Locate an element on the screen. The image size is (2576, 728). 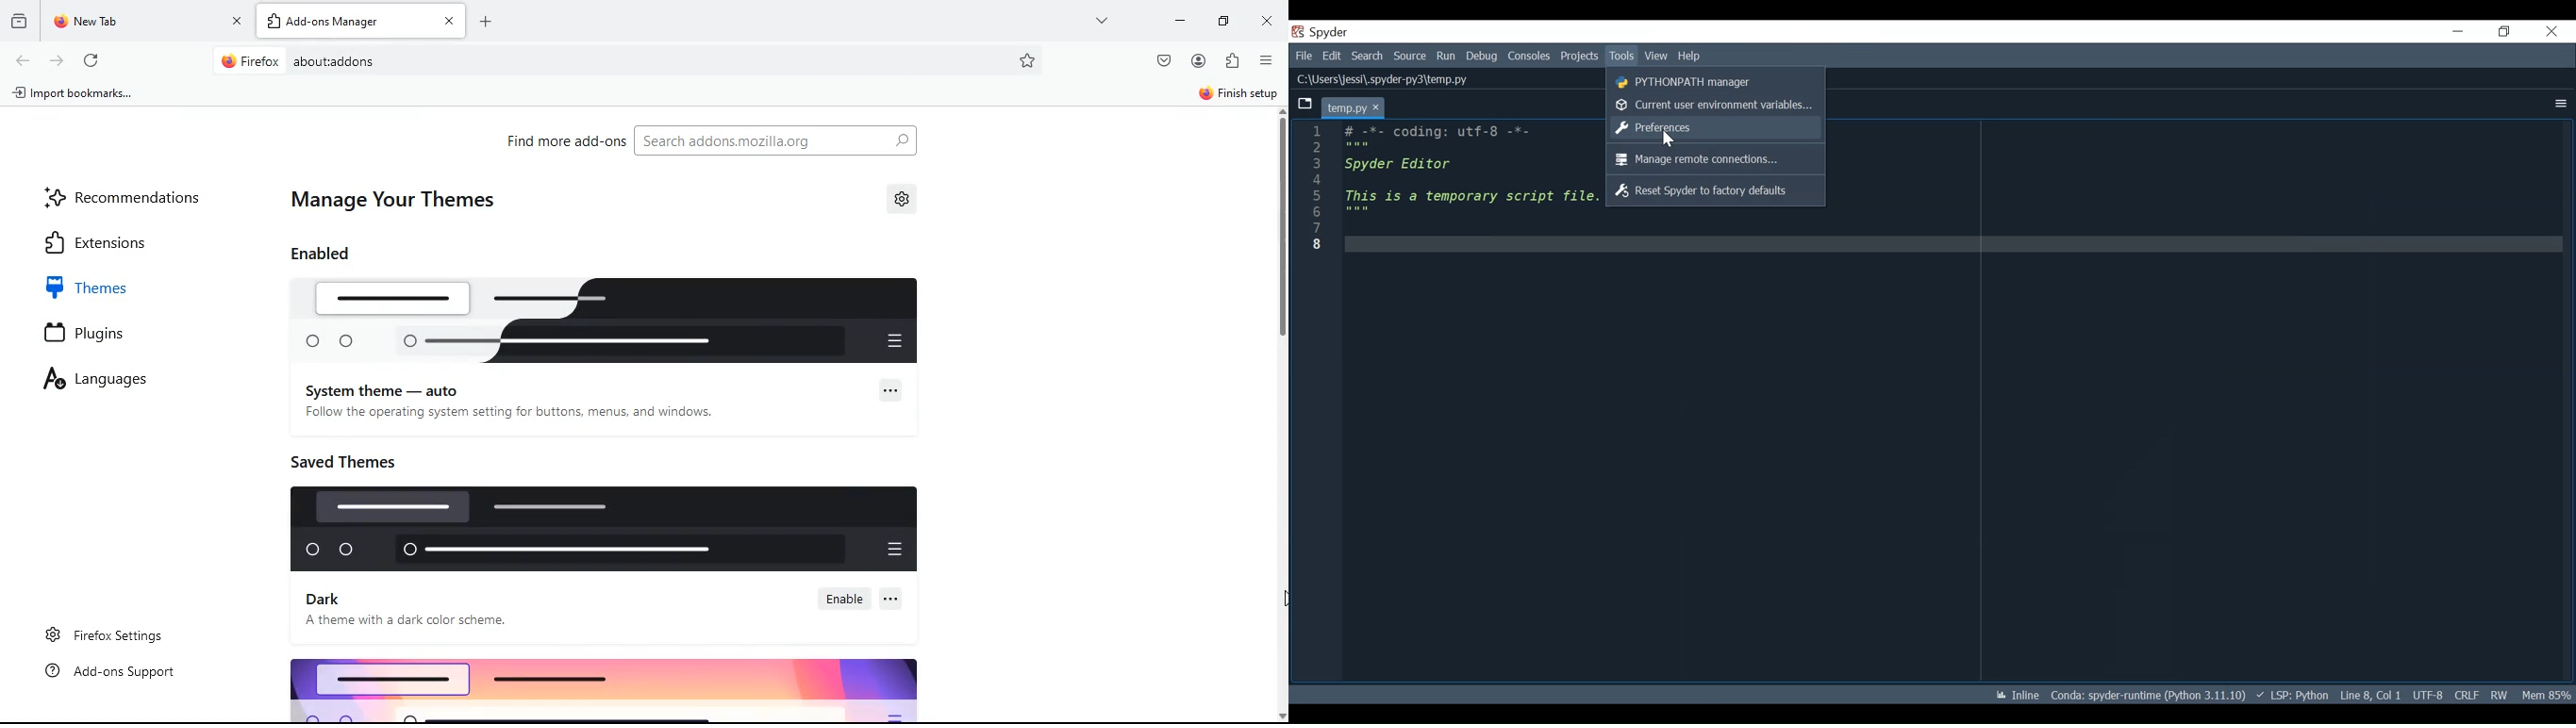
Browse Tabs is located at coordinates (1301, 105).